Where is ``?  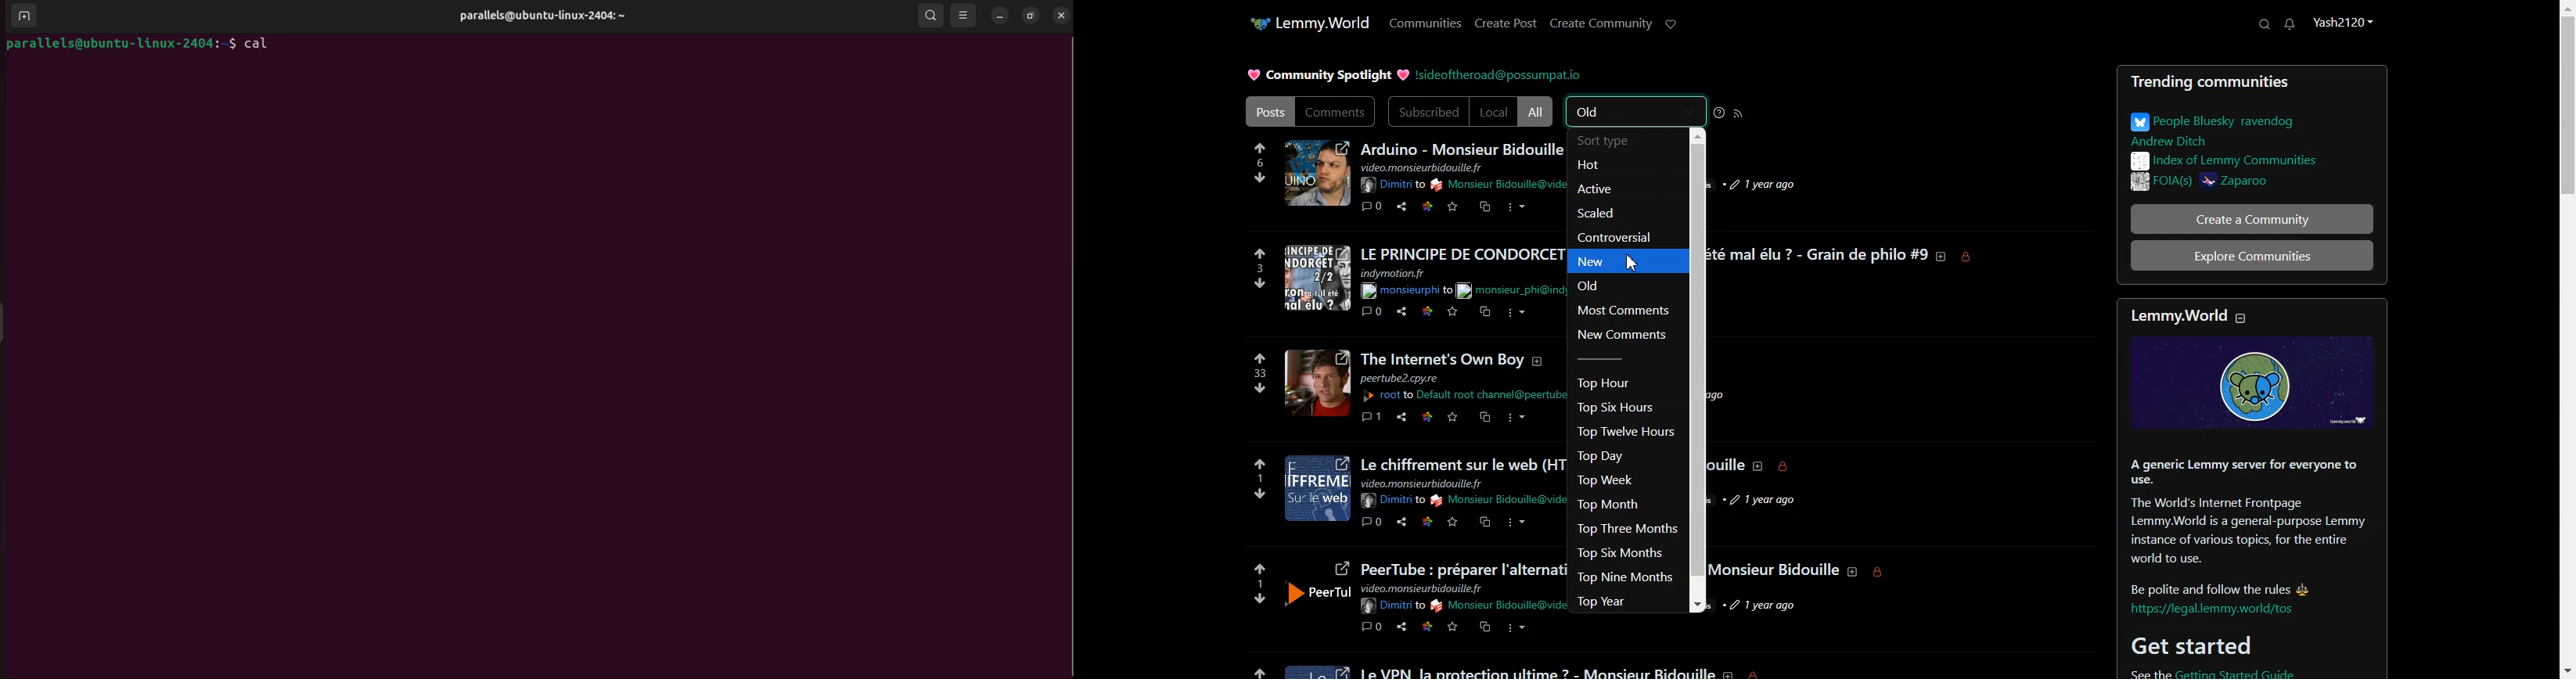  is located at coordinates (1404, 419).